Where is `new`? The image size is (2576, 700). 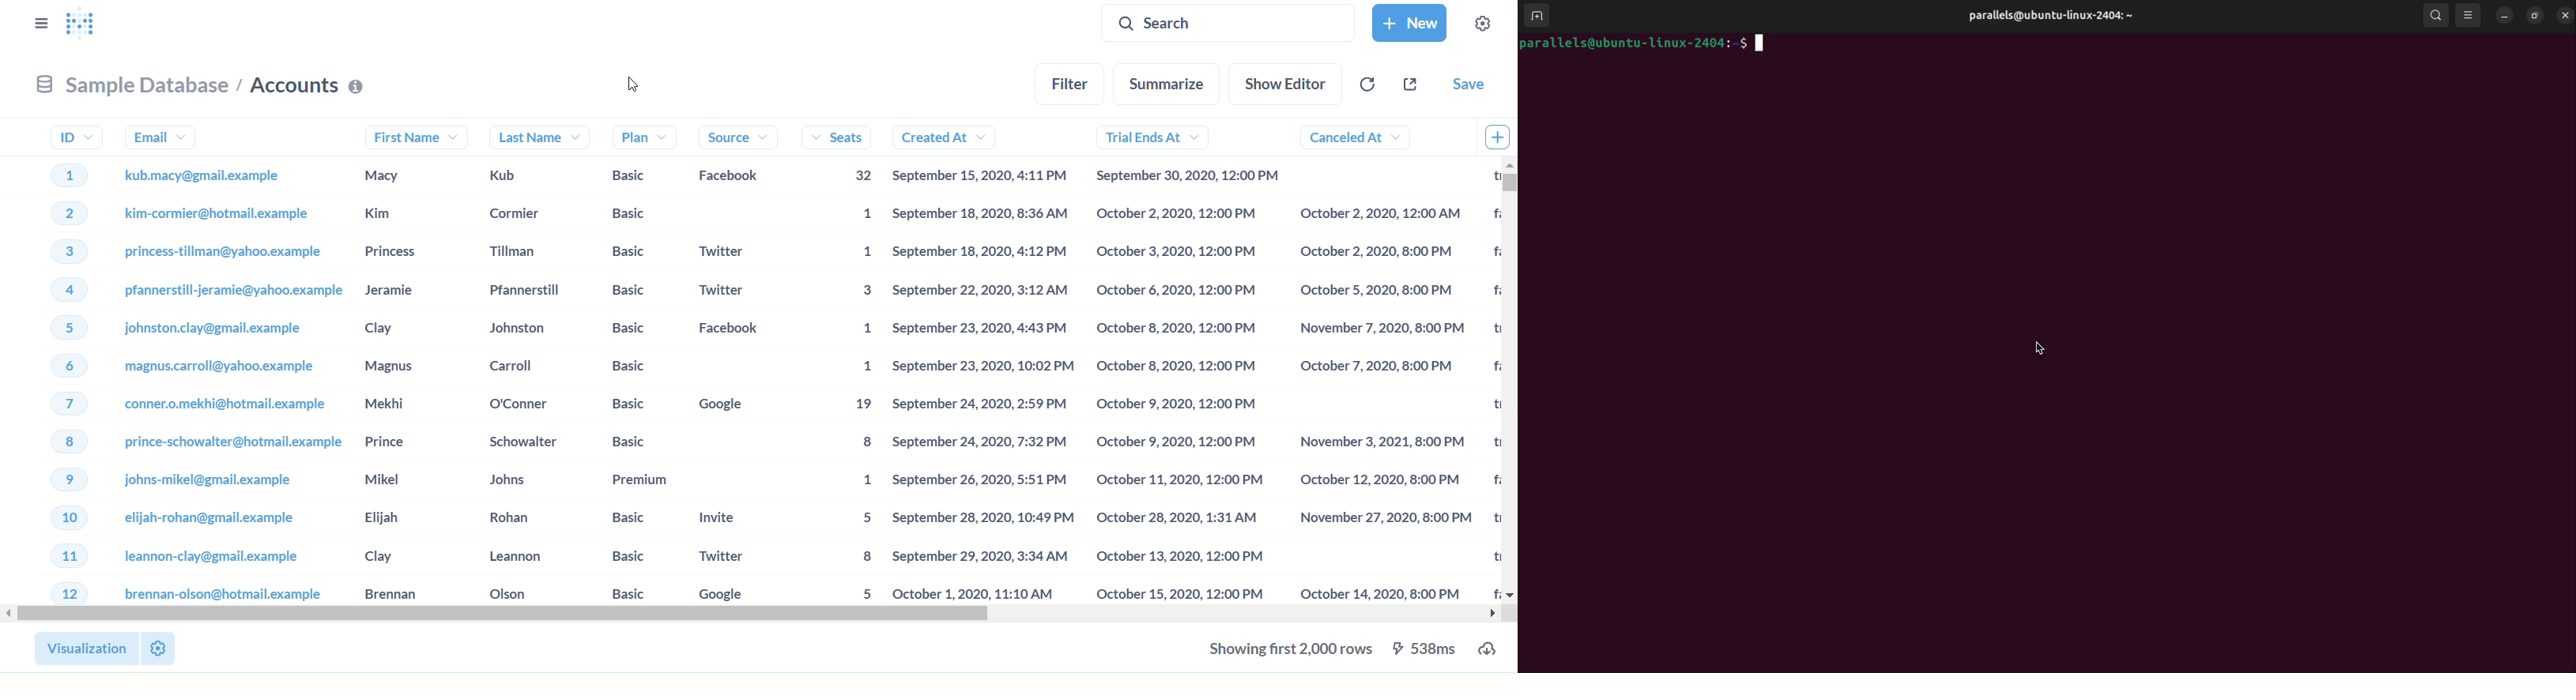
new is located at coordinates (1410, 23).